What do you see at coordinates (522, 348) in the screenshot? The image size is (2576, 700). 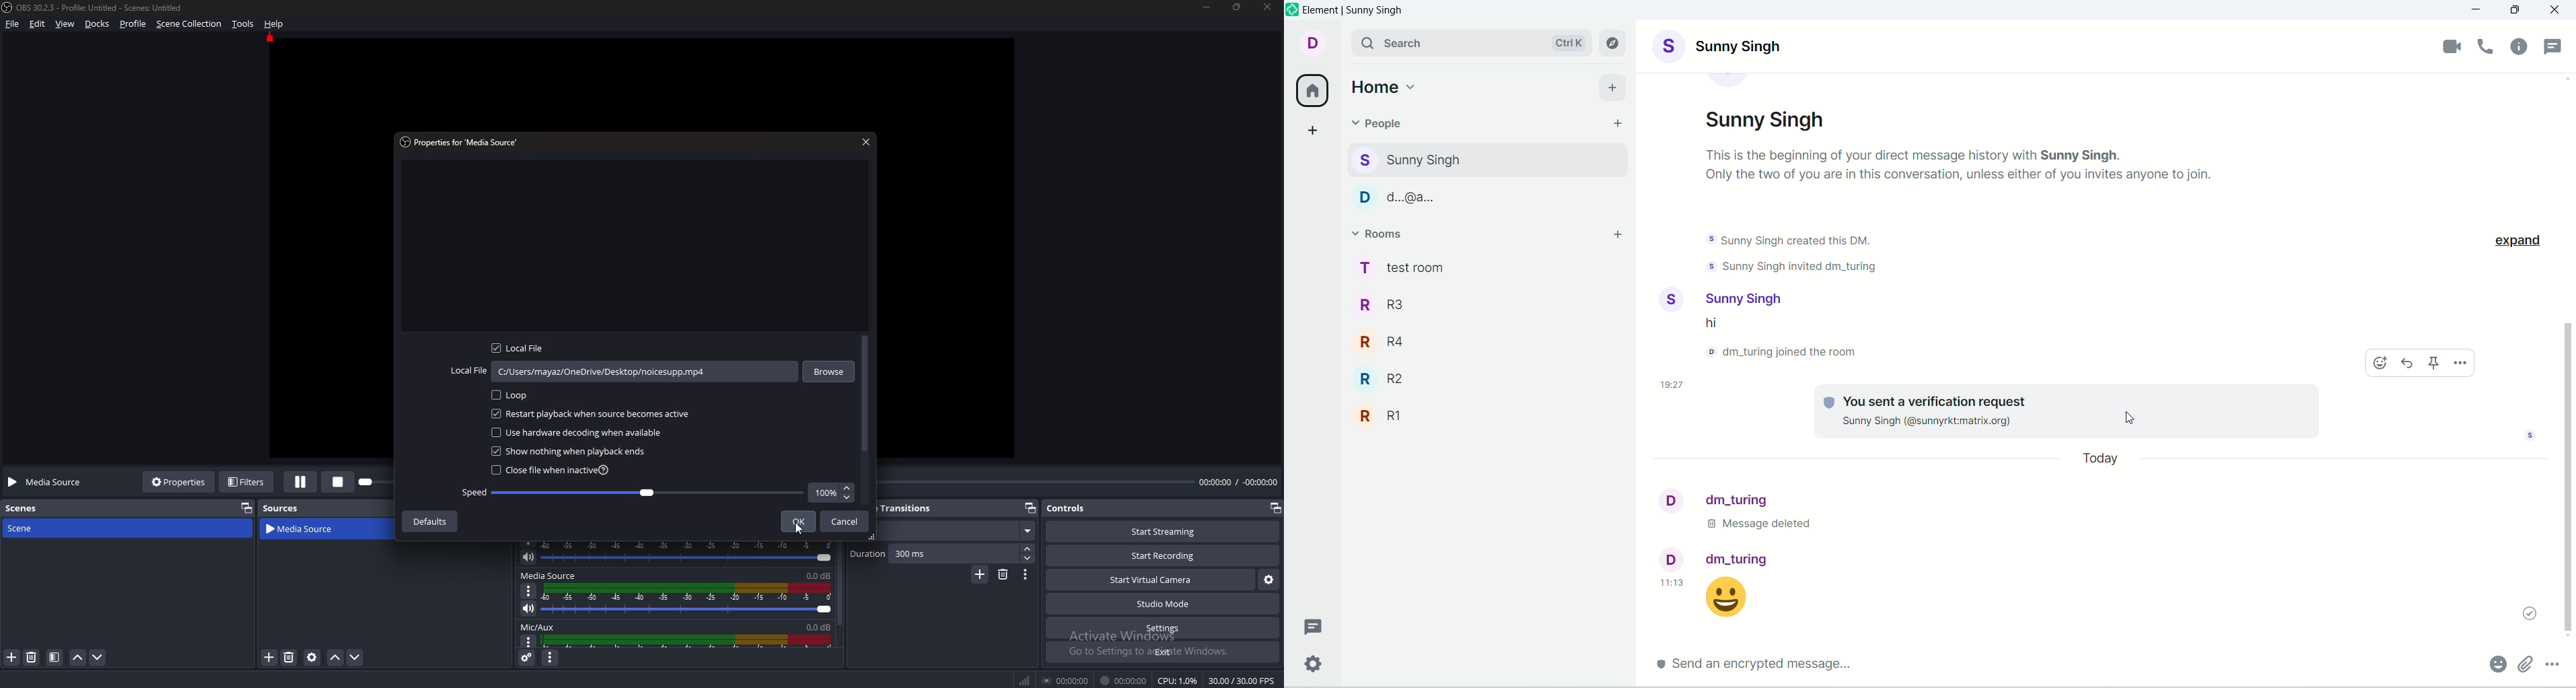 I see `Local file` at bounding box center [522, 348].